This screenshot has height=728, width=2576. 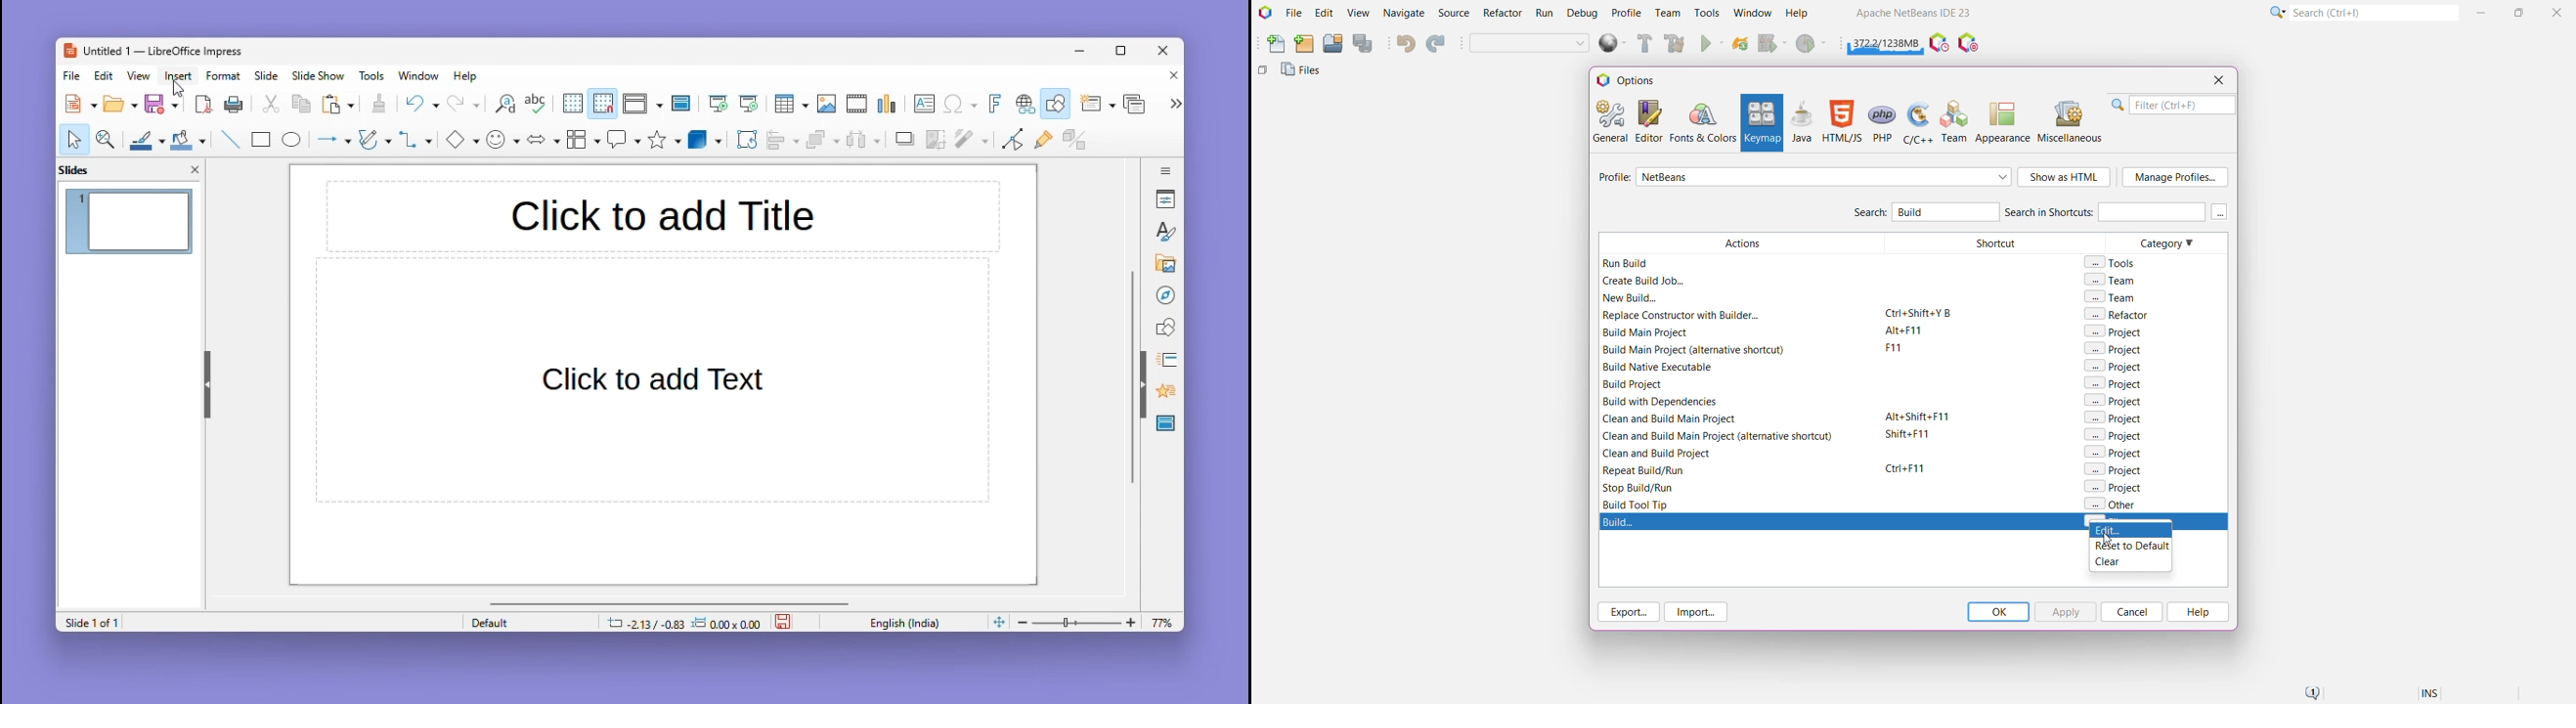 What do you see at coordinates (2559, 12) in the screenshot?
I see `Close` at bounding box center [2559, 12].